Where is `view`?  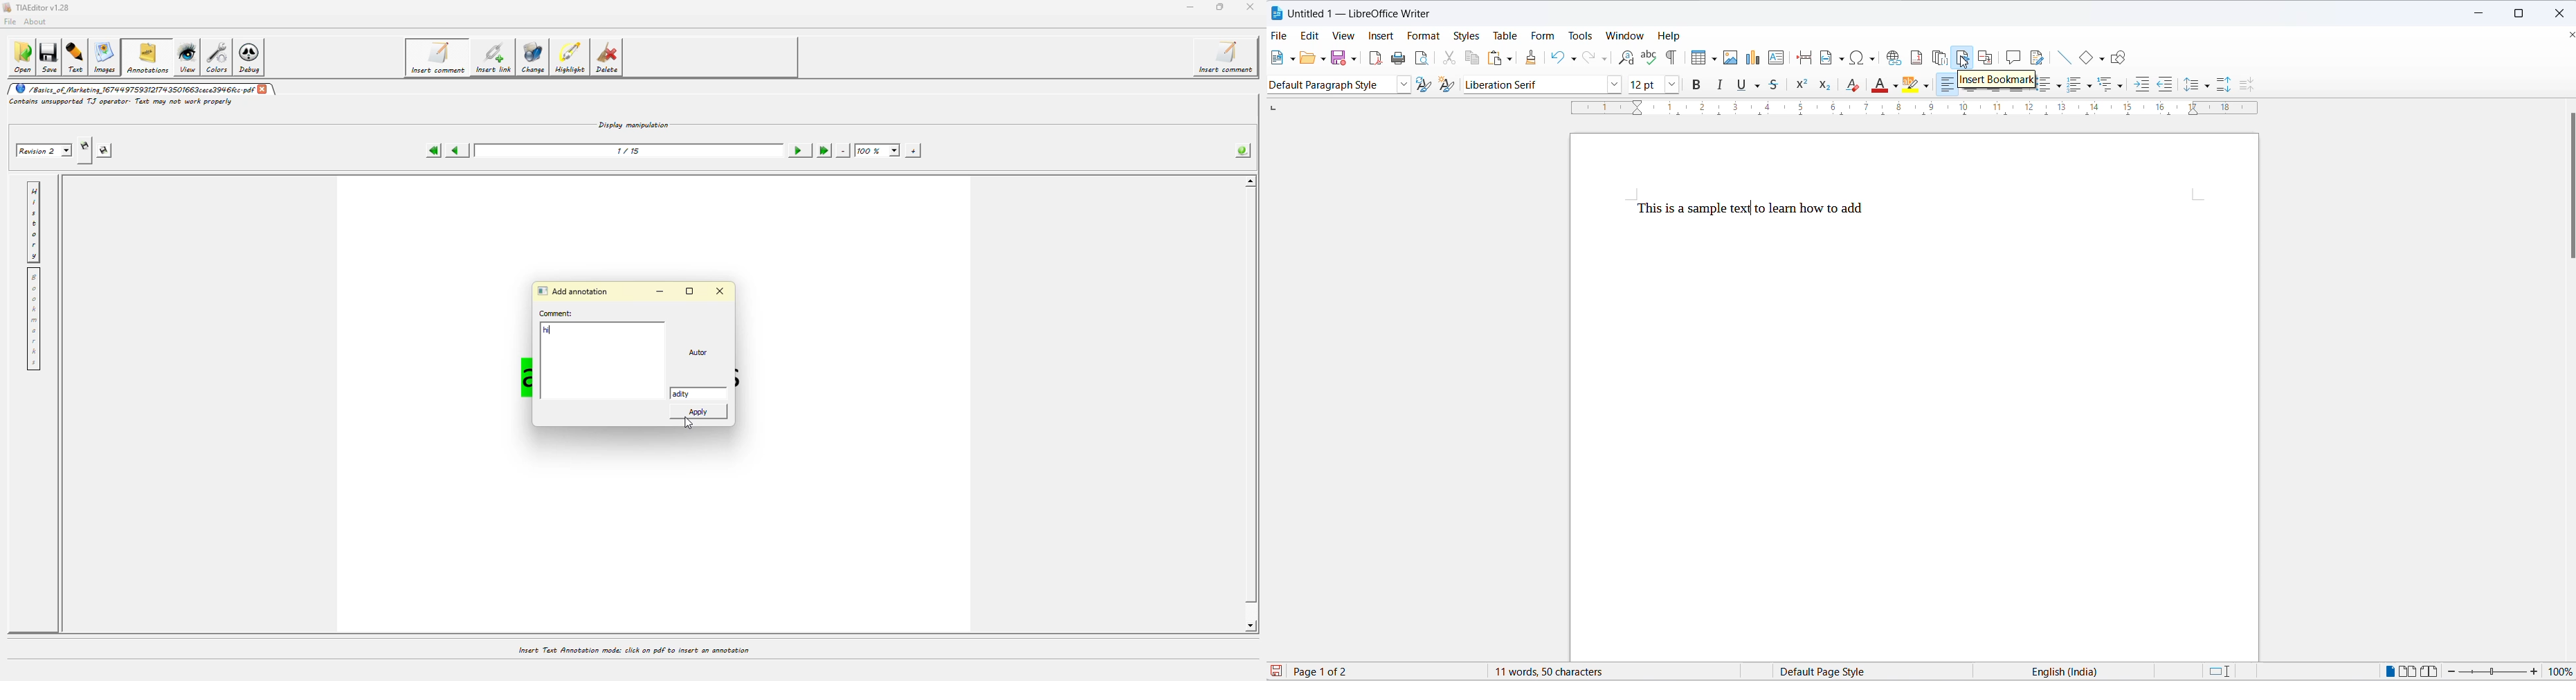
view is located at coordinates (1345, 37).